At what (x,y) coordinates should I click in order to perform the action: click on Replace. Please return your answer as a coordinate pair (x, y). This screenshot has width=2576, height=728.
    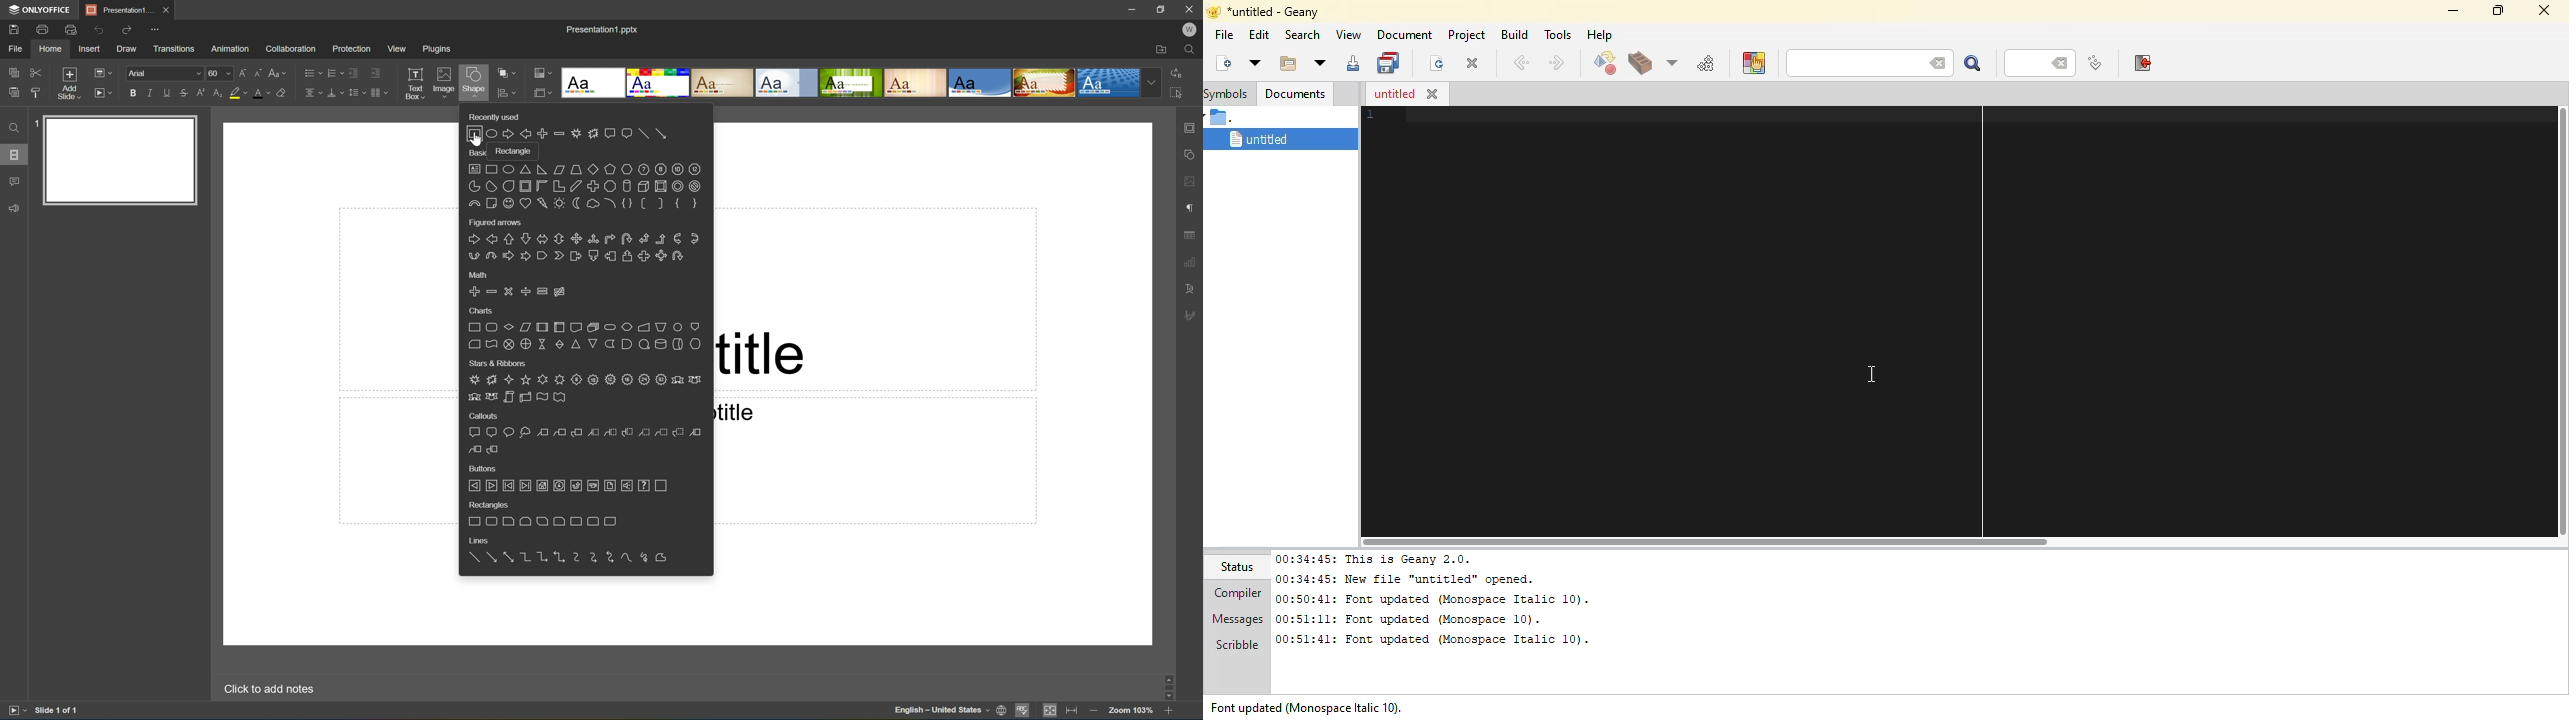
    Looking at the image, I should click on (1179, 72).